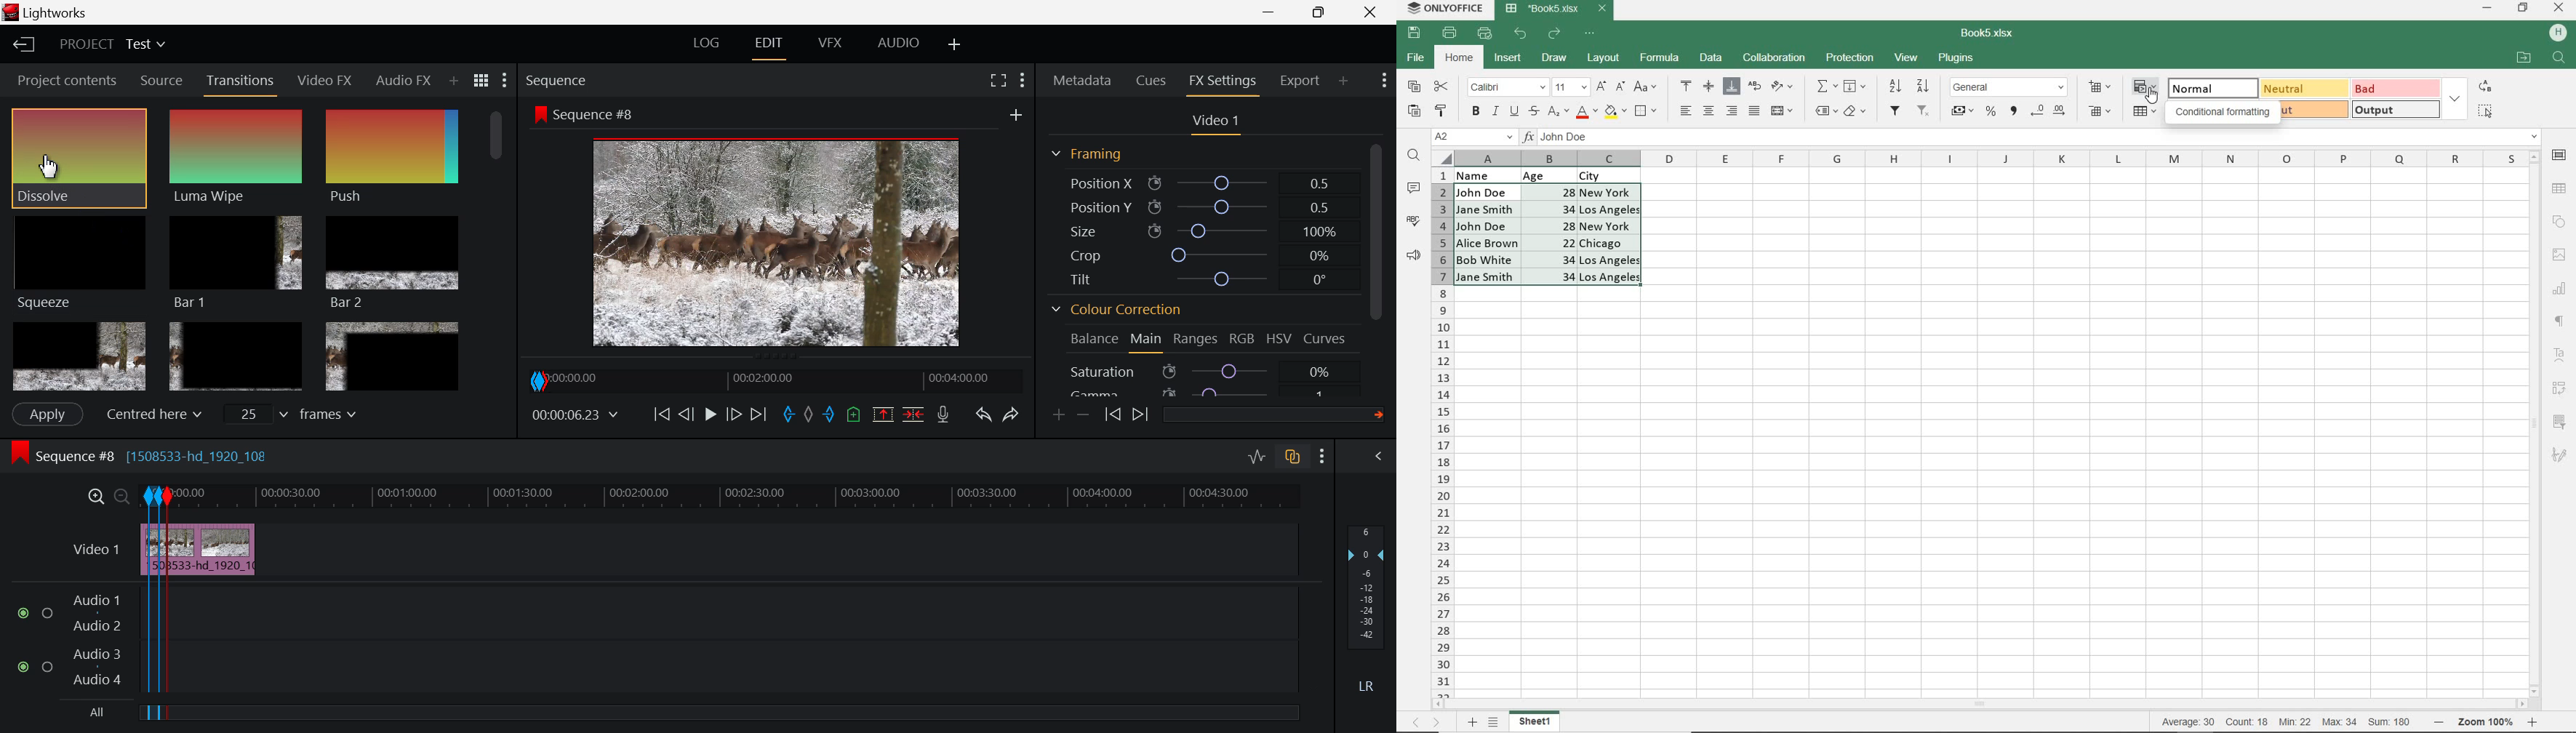 This screenshot has width=2576, height=756. What do you see at coordinates (1687, 86) in the screenshot?
I see `ALIGN TOP` at bounding box center [1687, 86].